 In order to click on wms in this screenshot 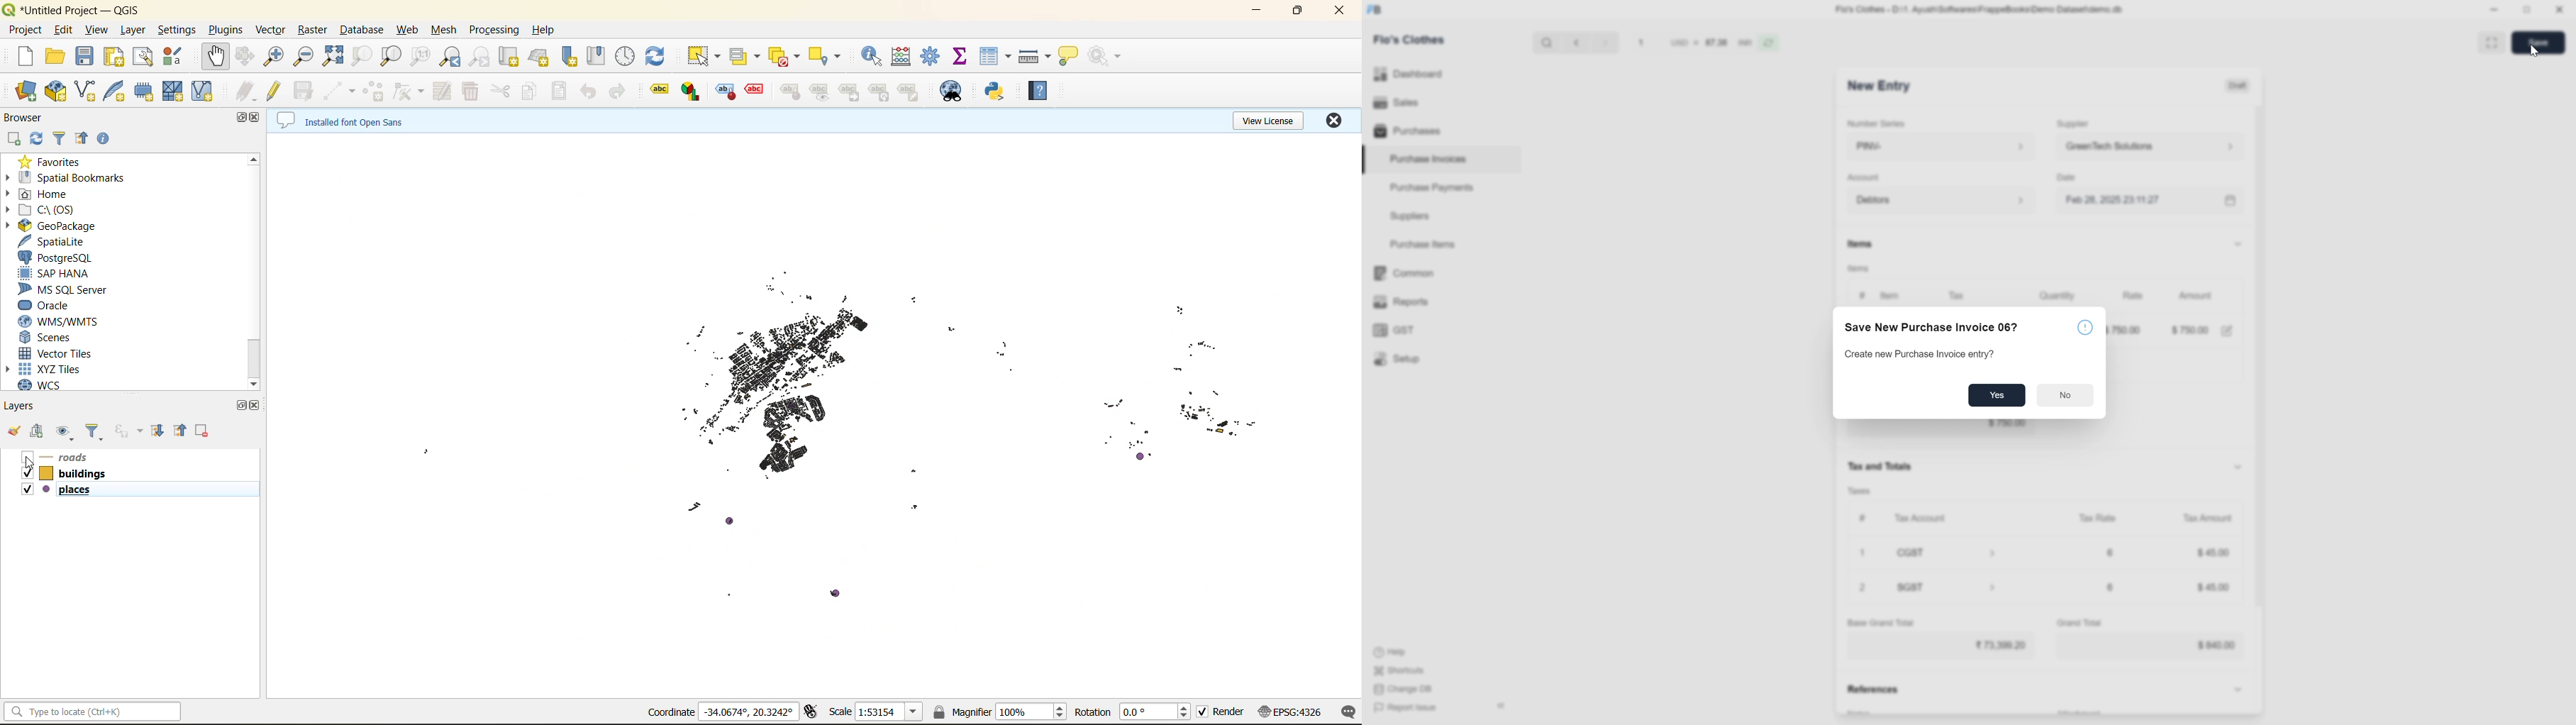, I will do `click(60, 322)`.